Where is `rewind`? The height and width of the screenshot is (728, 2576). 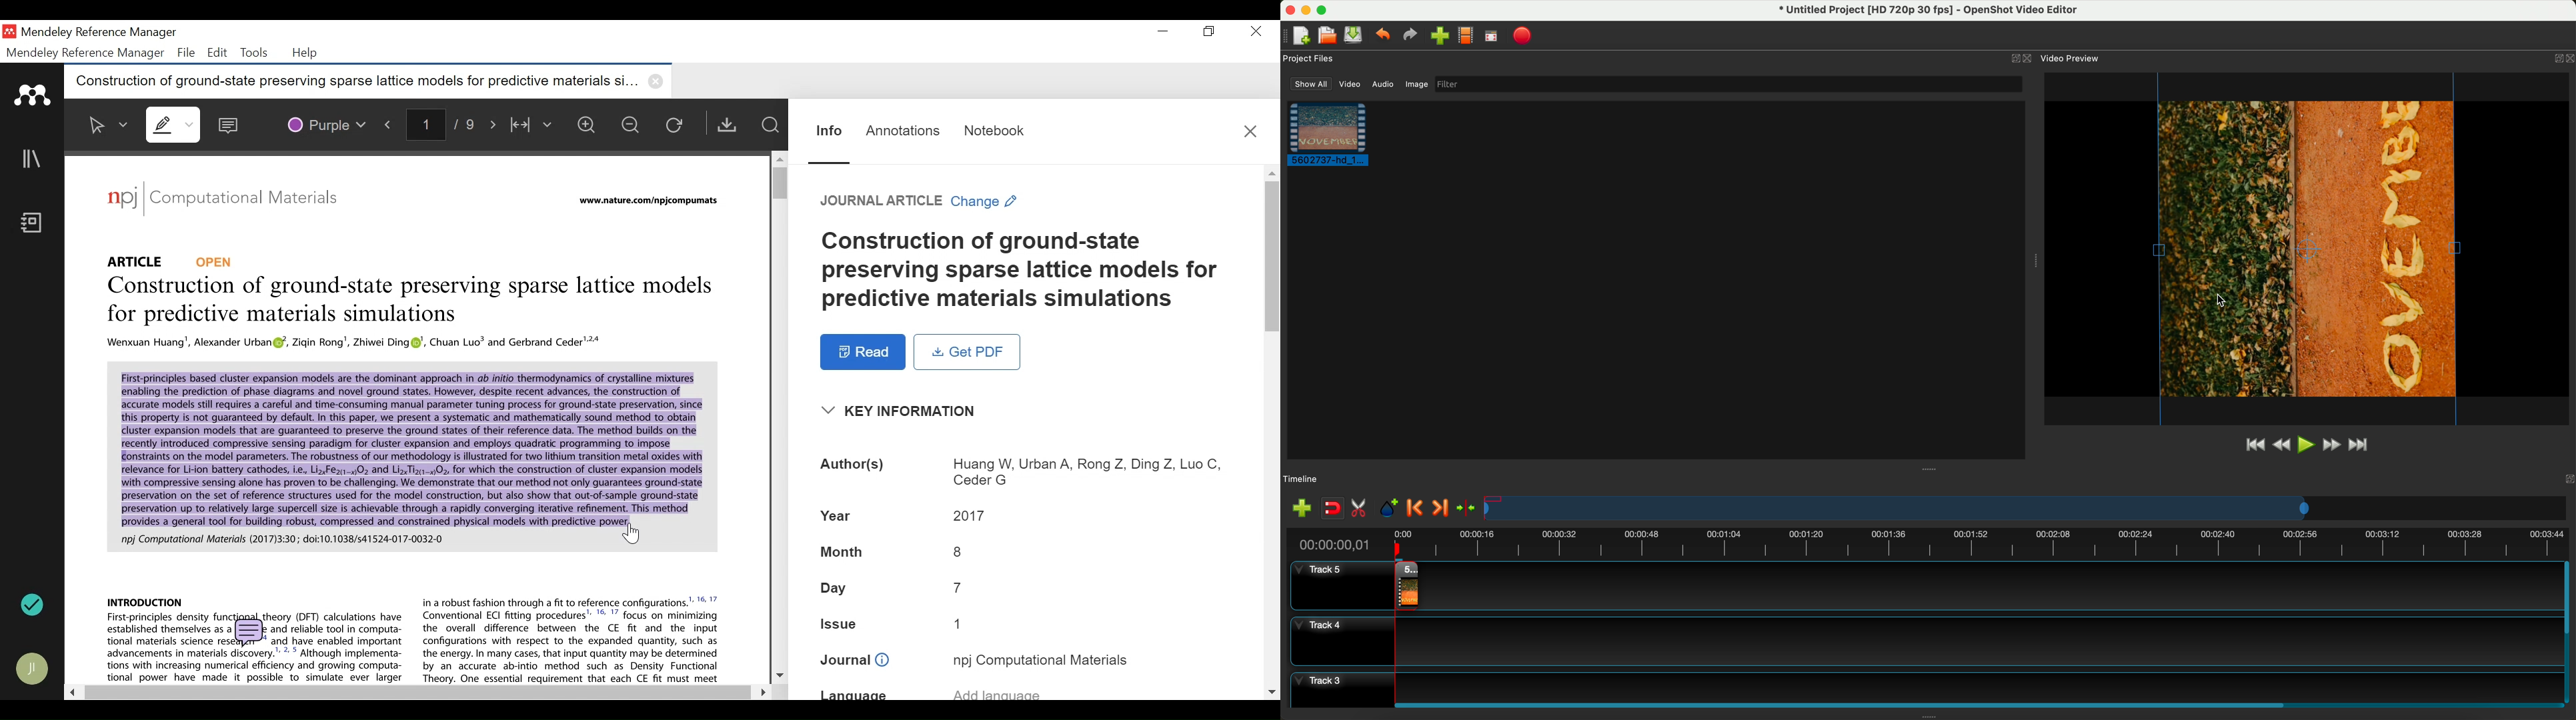
rewind is located at coordinates (2280, 447).